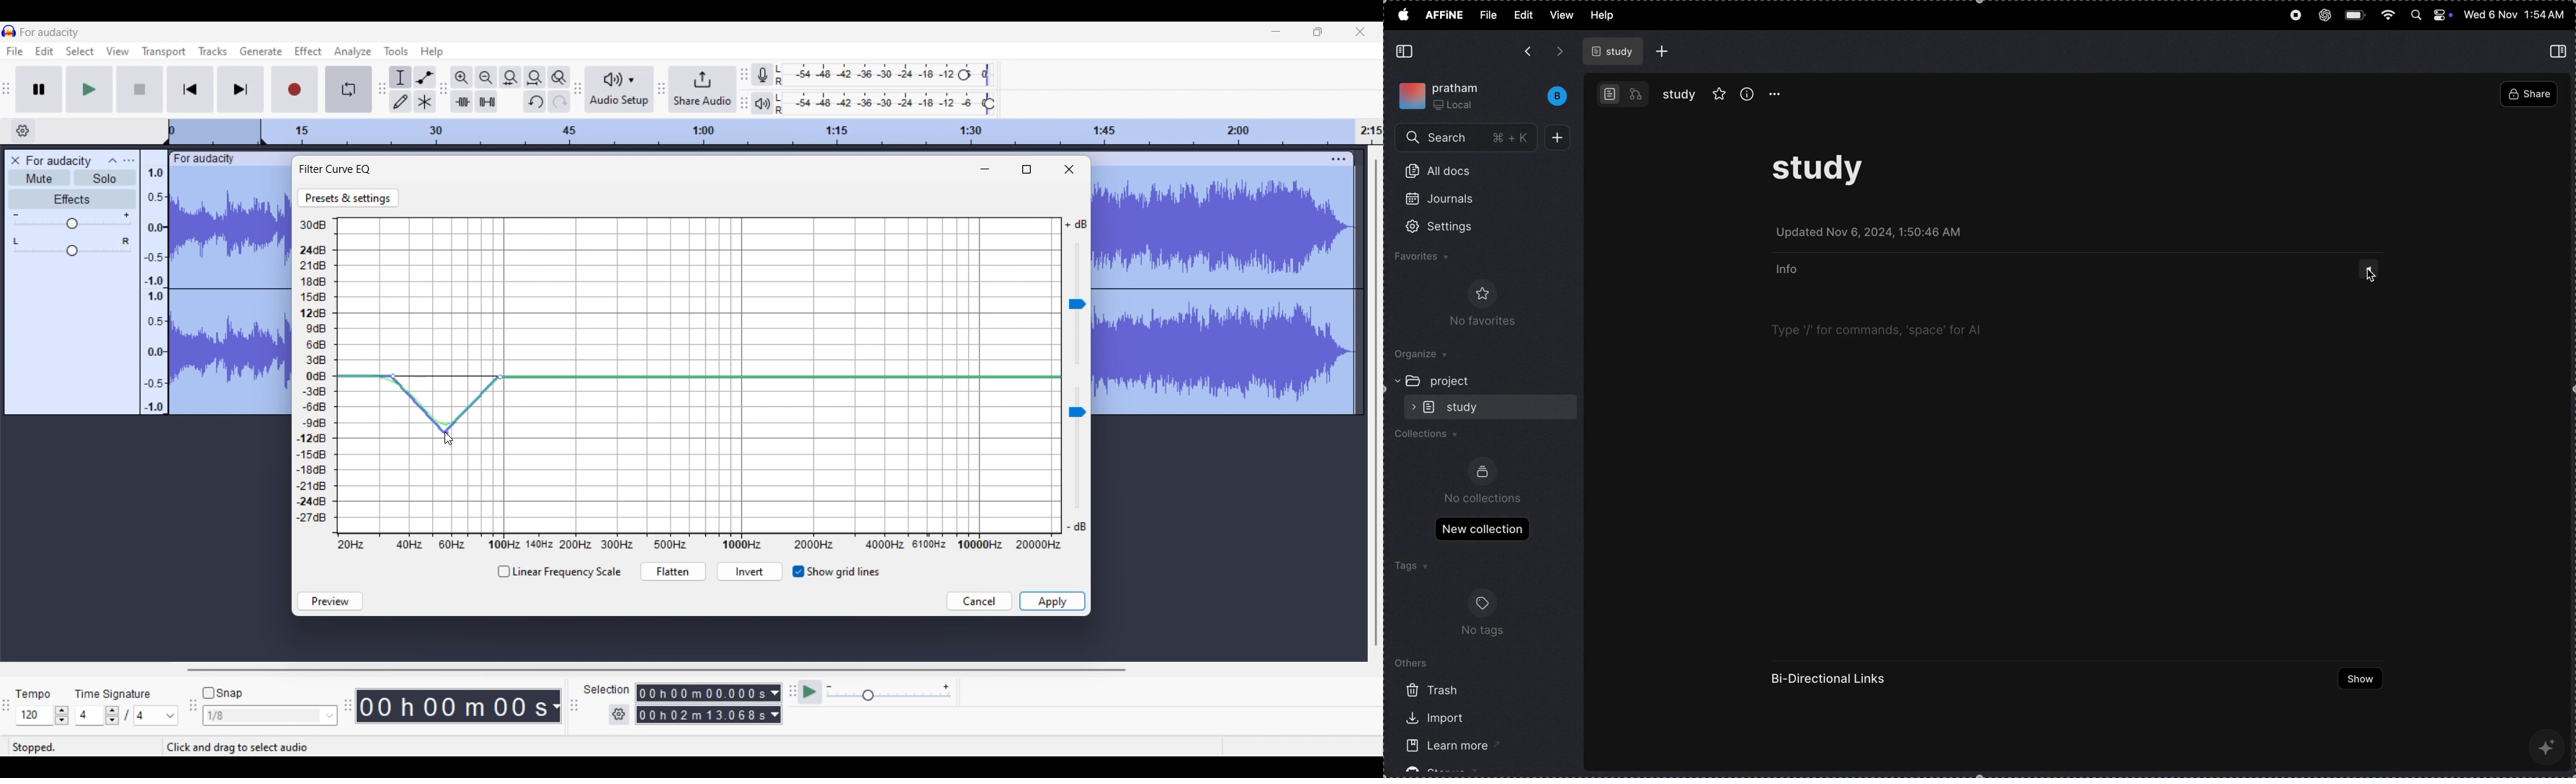  What do you see at coordinates (258, 53) in the screenshot?
I see `Generate menu` at bounding box center [258, 53].